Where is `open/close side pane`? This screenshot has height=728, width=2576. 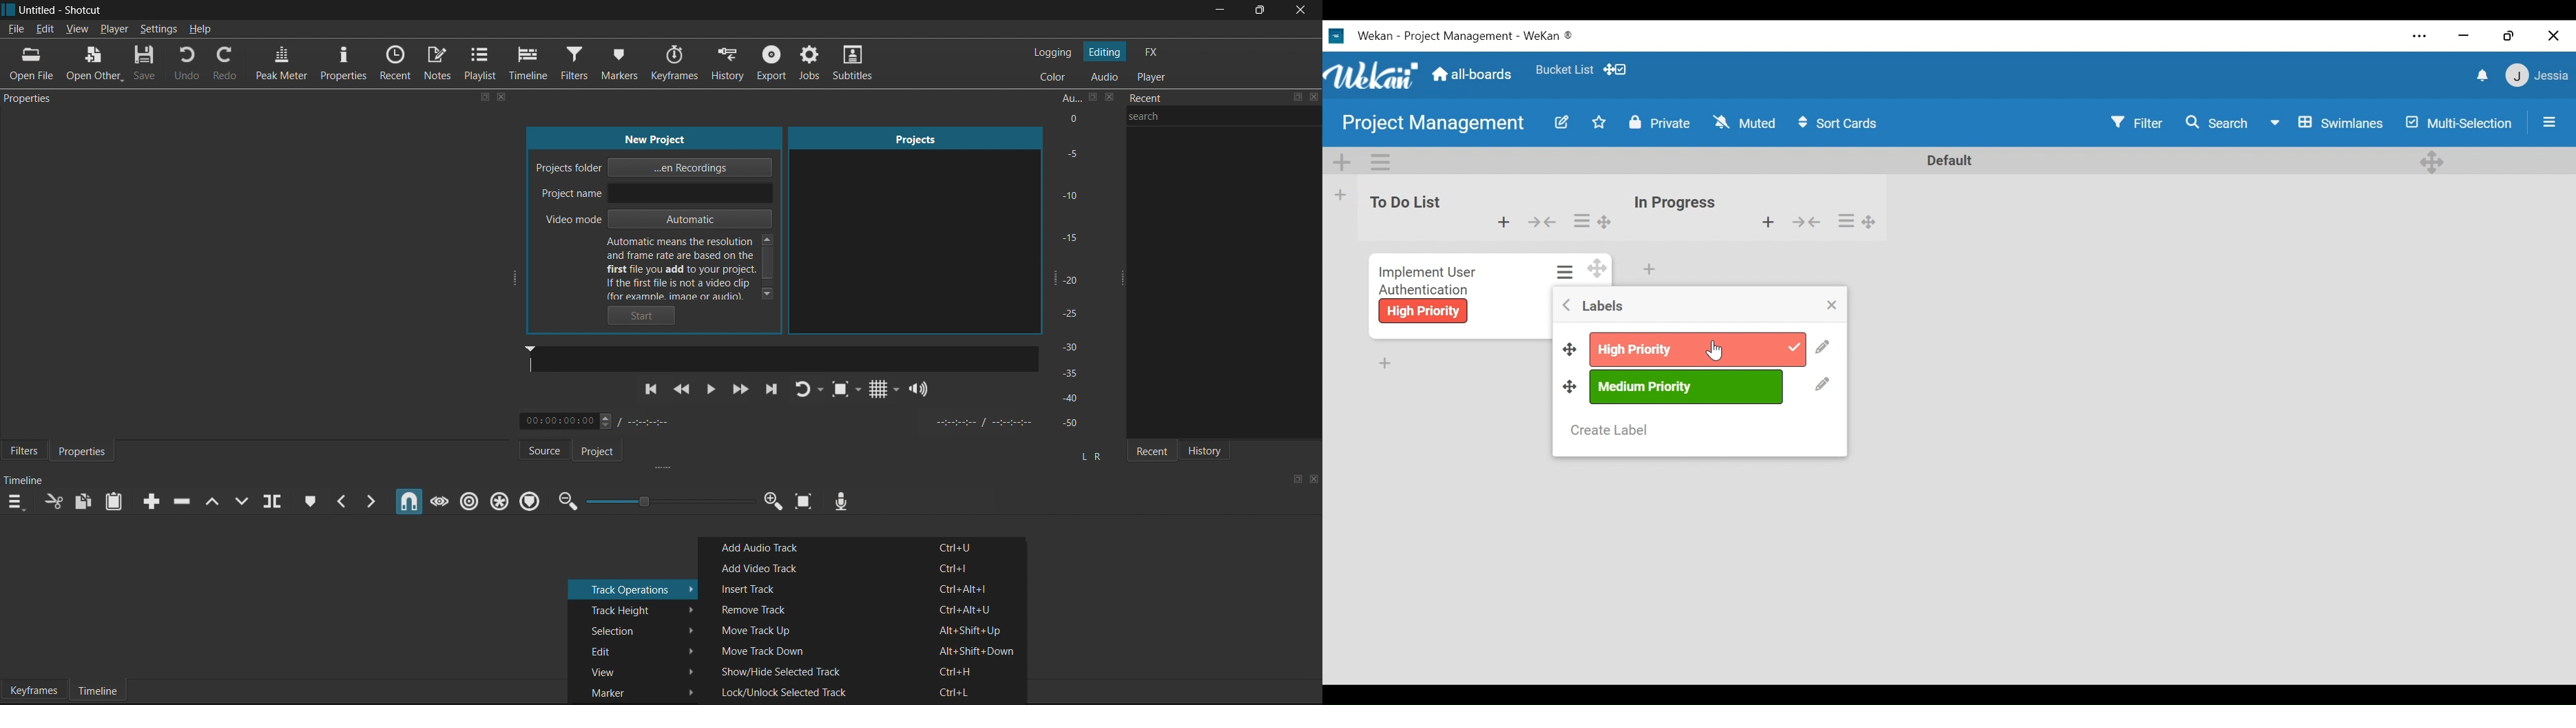 open/close side pane is located at coordinates (2550, 122).